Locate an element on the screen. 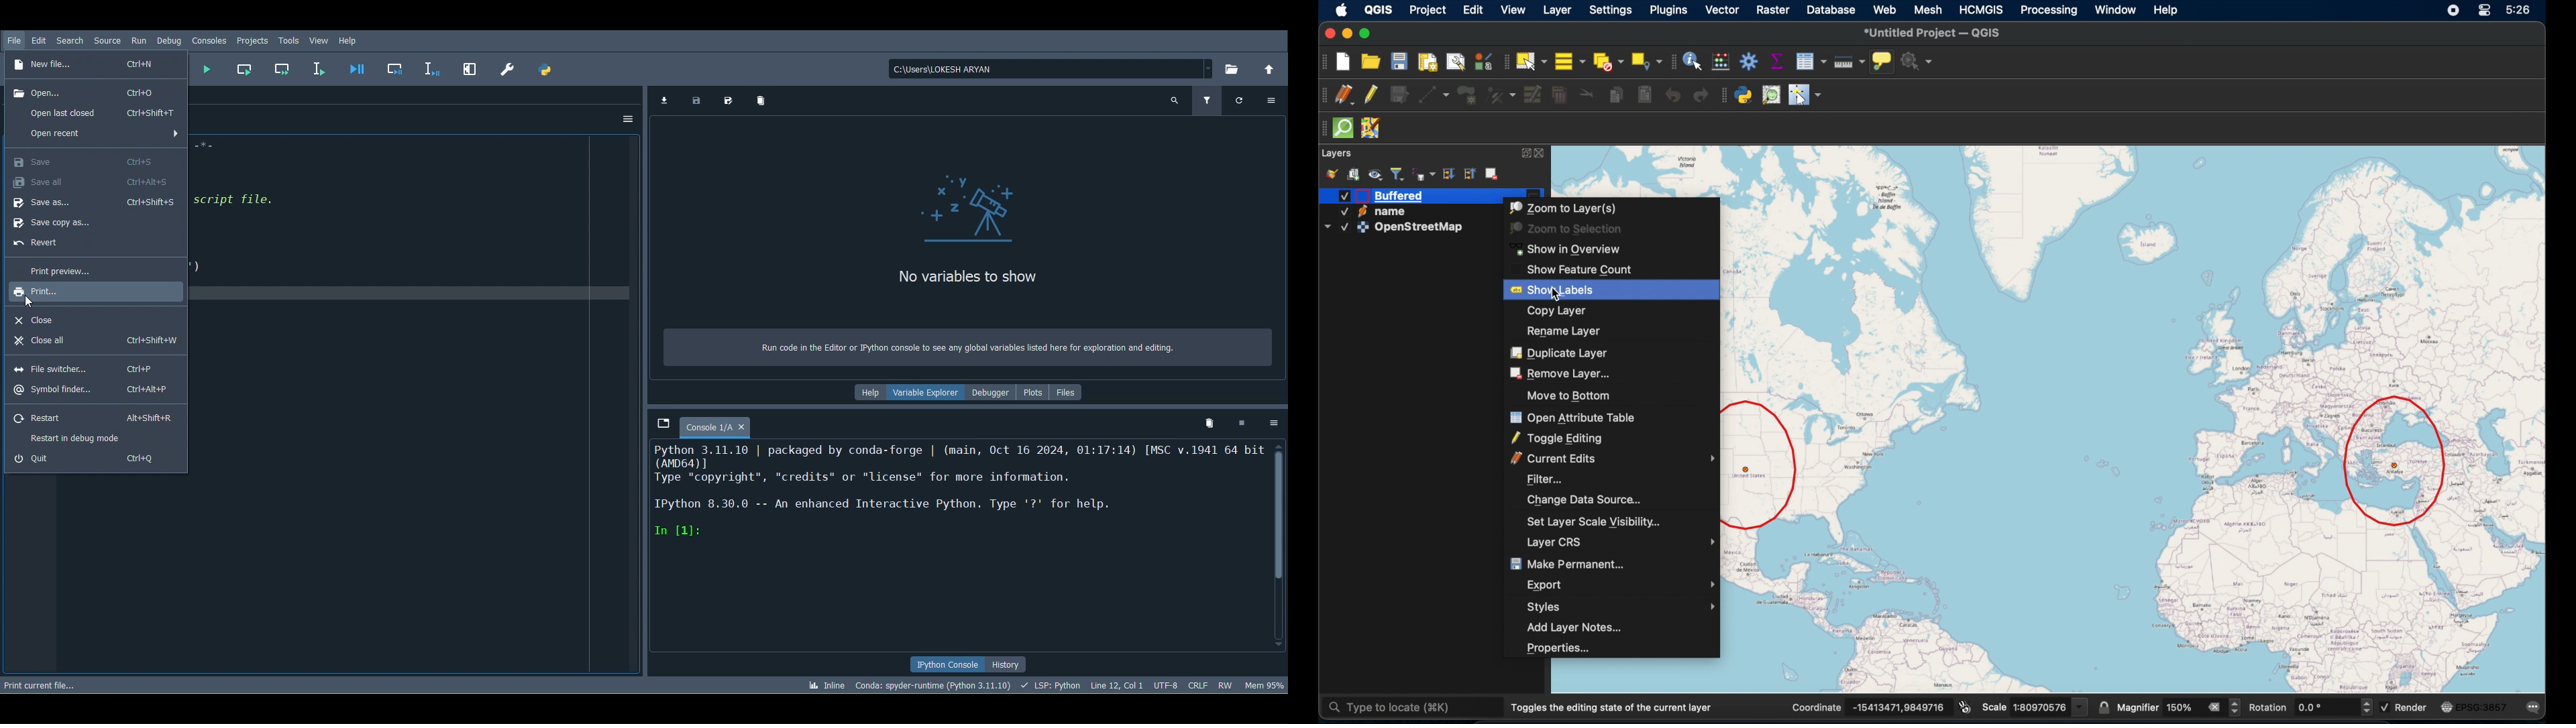 The width and height of the screenshot is (2576, 728). Interrupt kernel is located at coordinates (1243, 424).